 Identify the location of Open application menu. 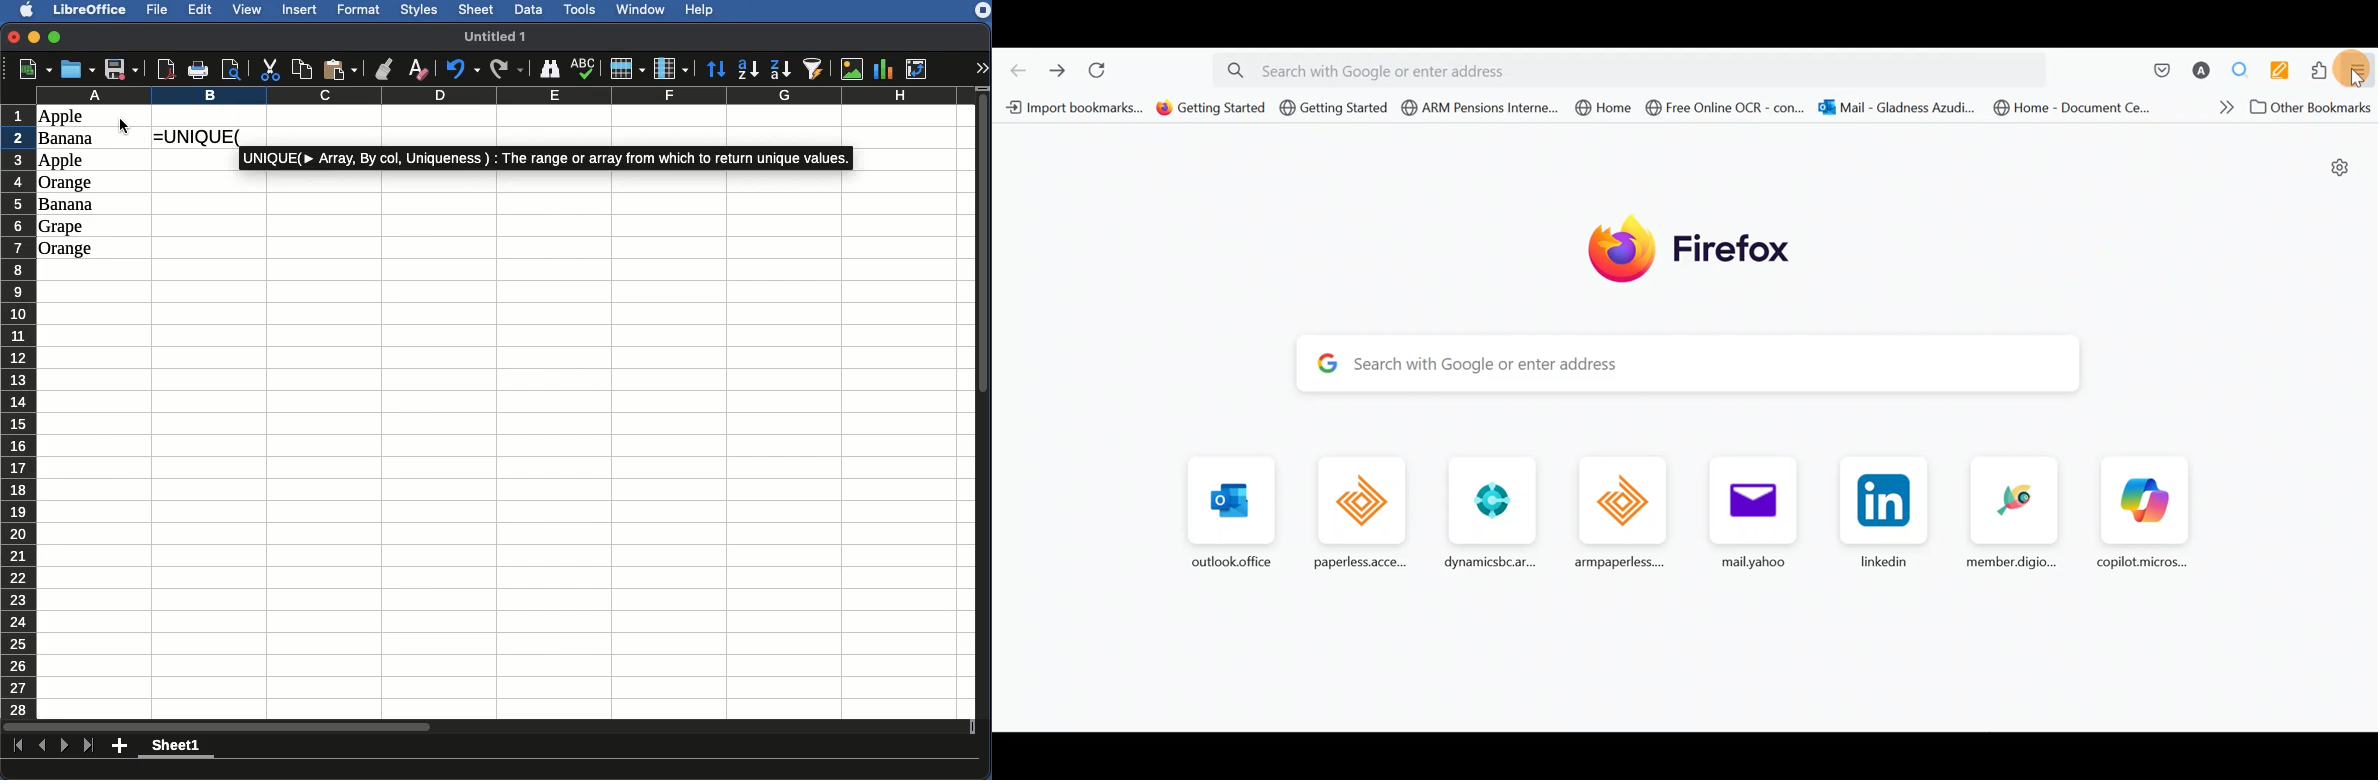
(2357, 72).